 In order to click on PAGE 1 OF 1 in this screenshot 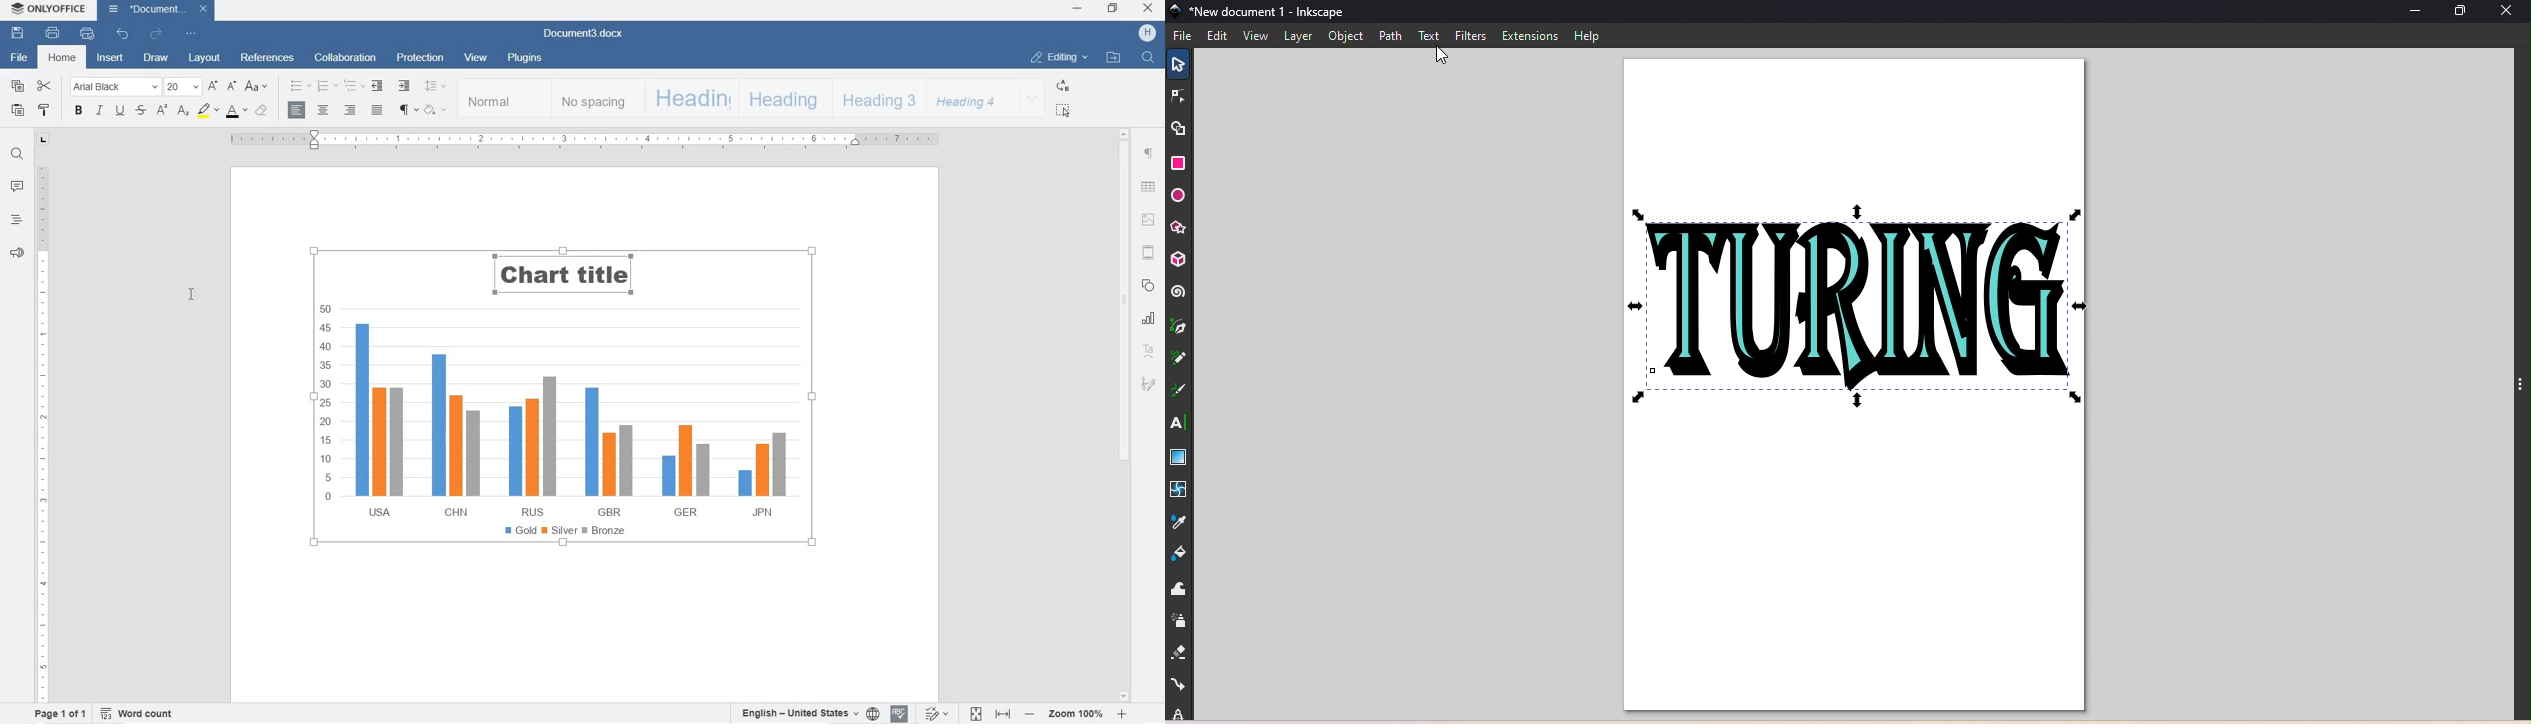, I will do `click(62, 714)`.